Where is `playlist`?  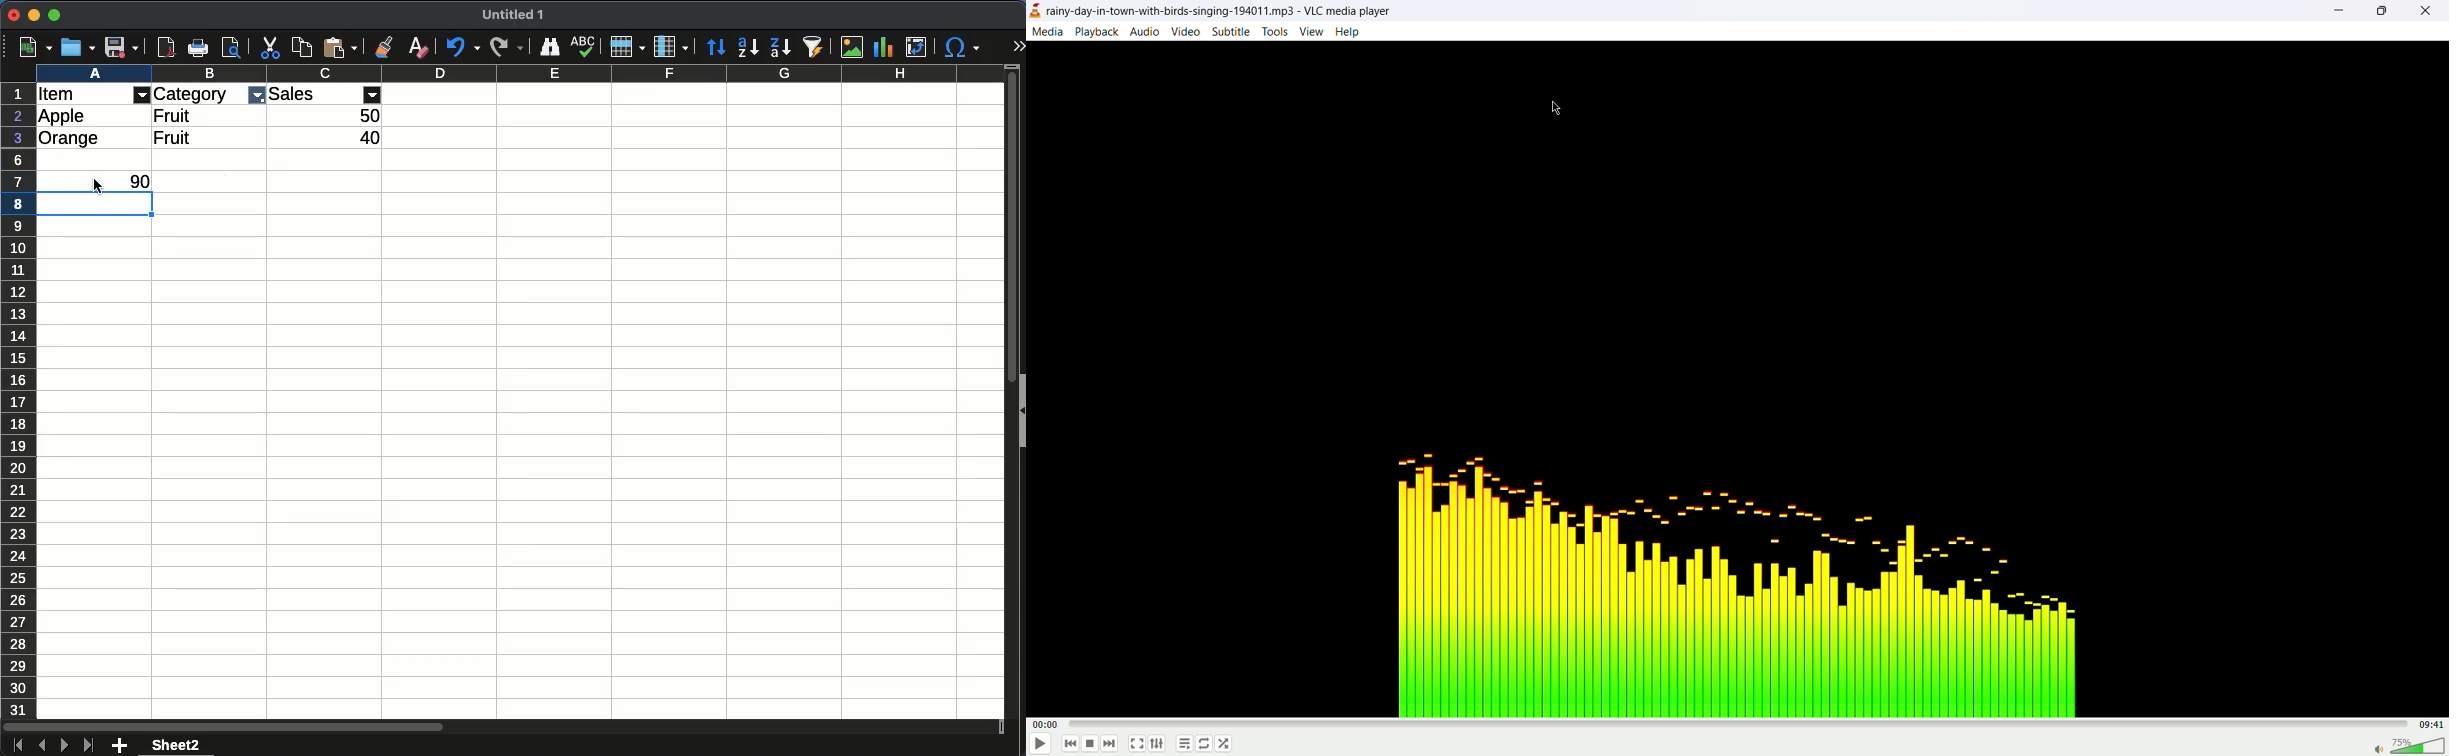 playlist is located at coordinates (1181, 746).